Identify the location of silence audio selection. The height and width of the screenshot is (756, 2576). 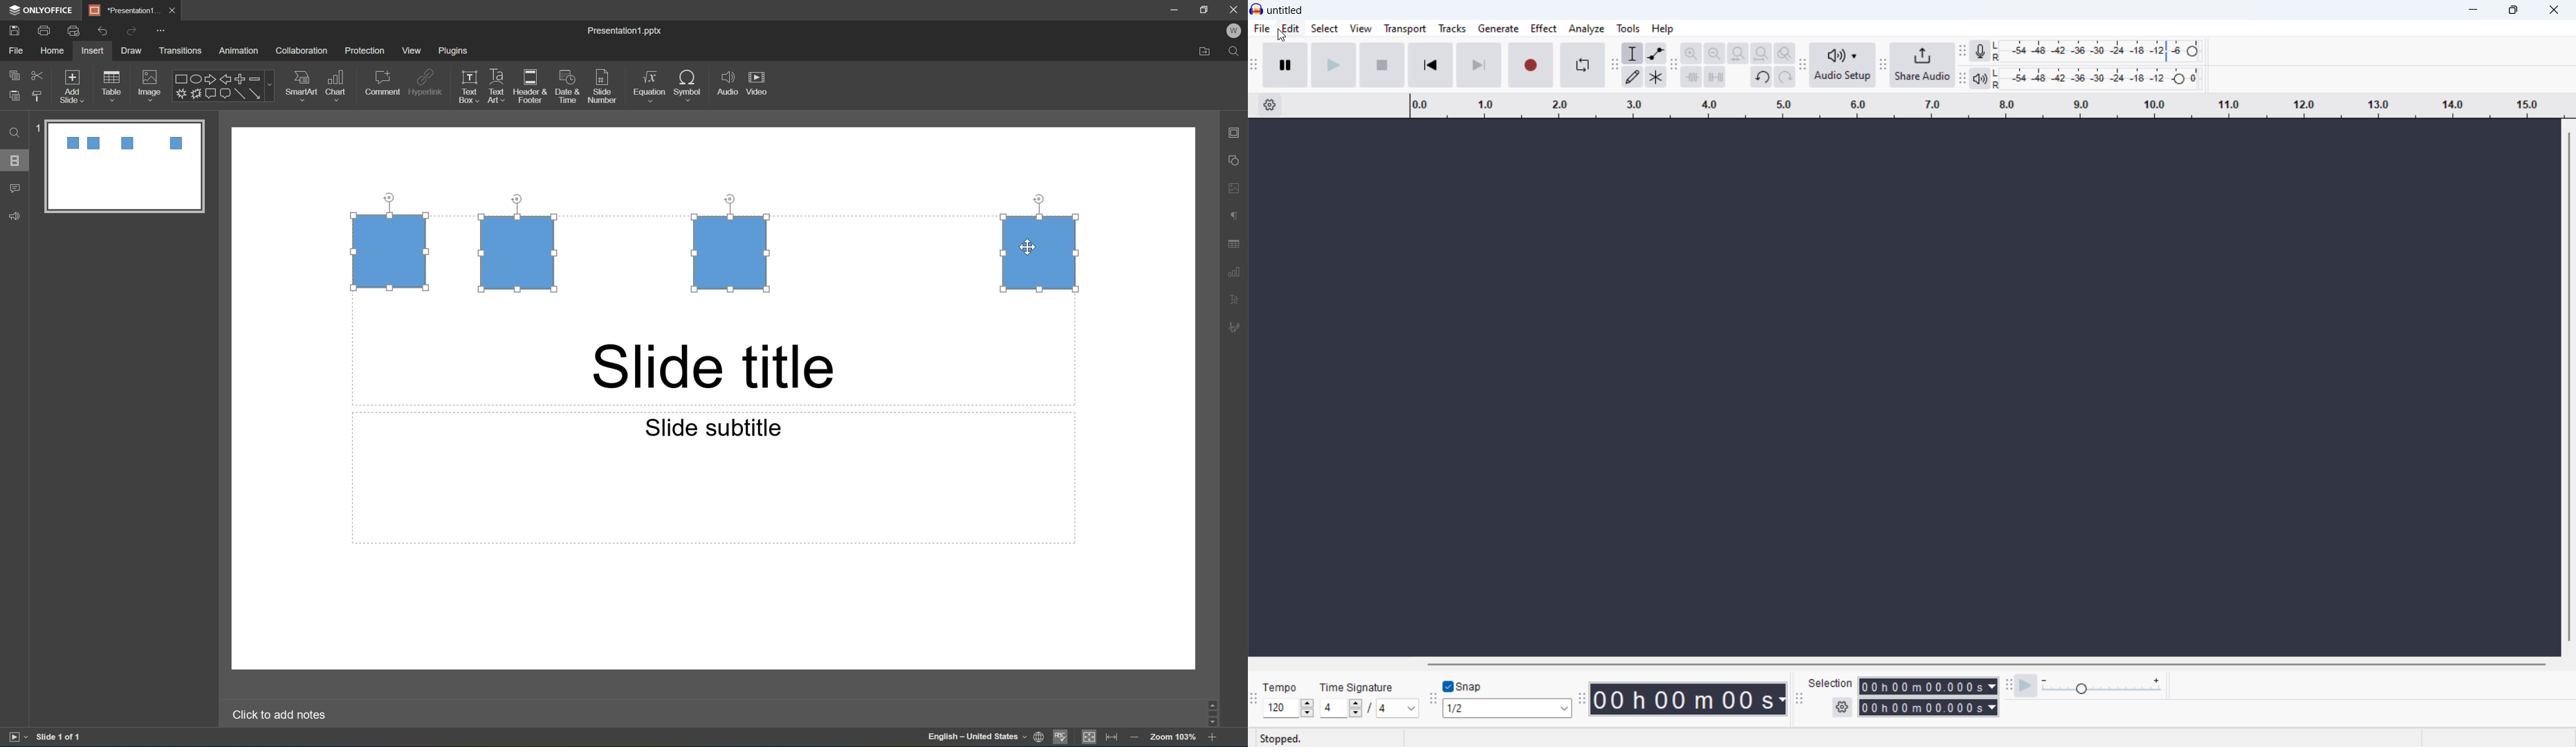
(1715, 77).